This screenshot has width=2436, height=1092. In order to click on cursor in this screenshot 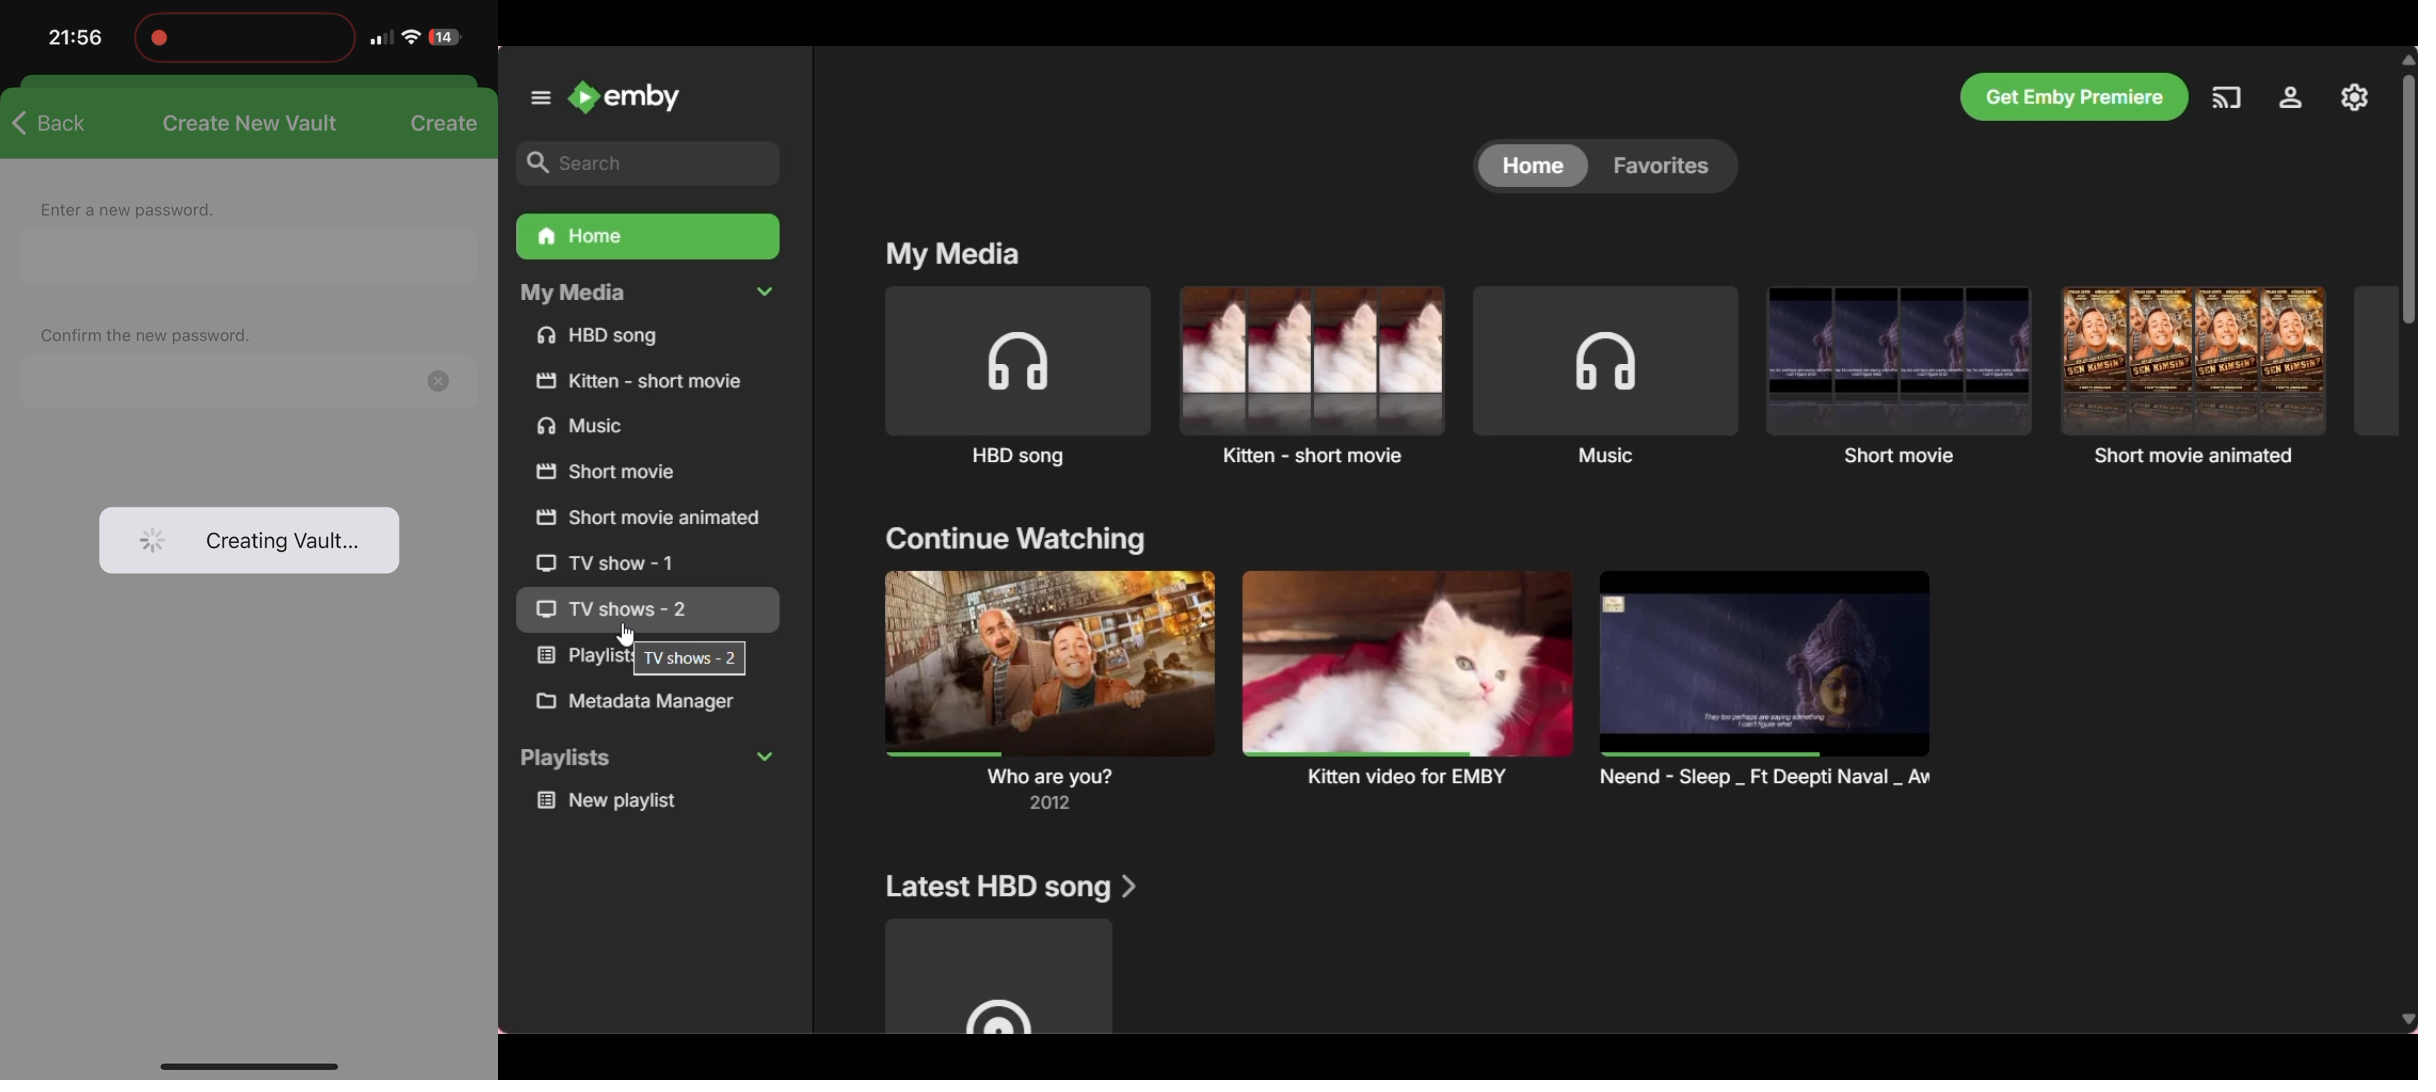, I will do `click(630, 631)`.